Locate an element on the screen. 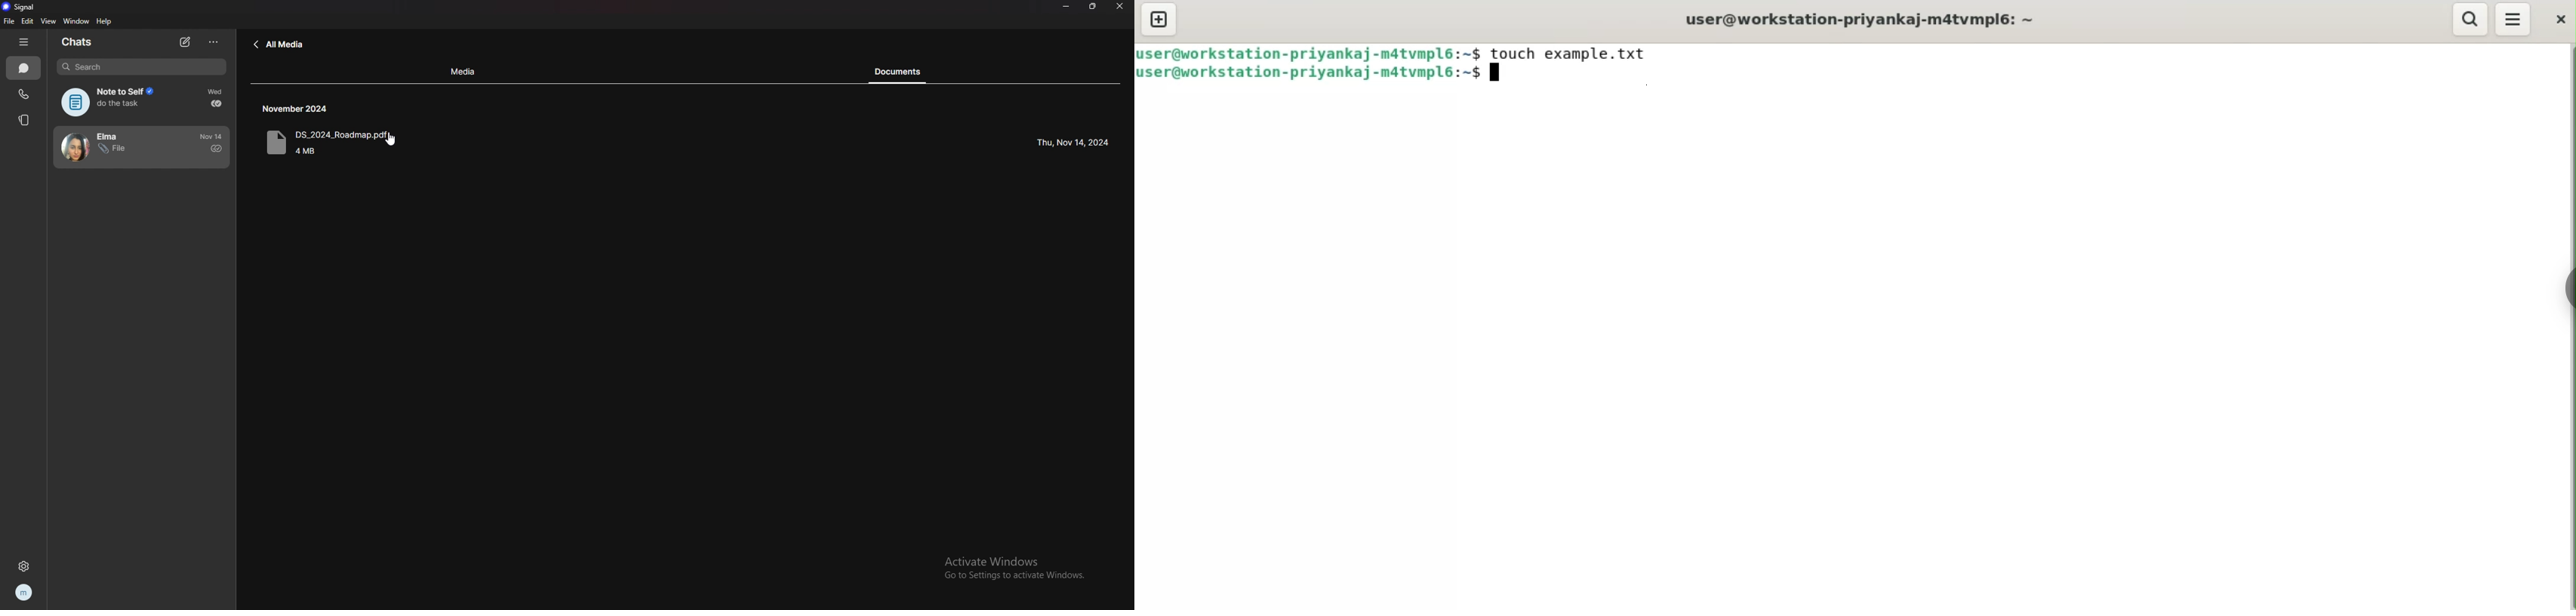 This screenshot has width=2576, height=616. search is located at coordinates (2470, 20).